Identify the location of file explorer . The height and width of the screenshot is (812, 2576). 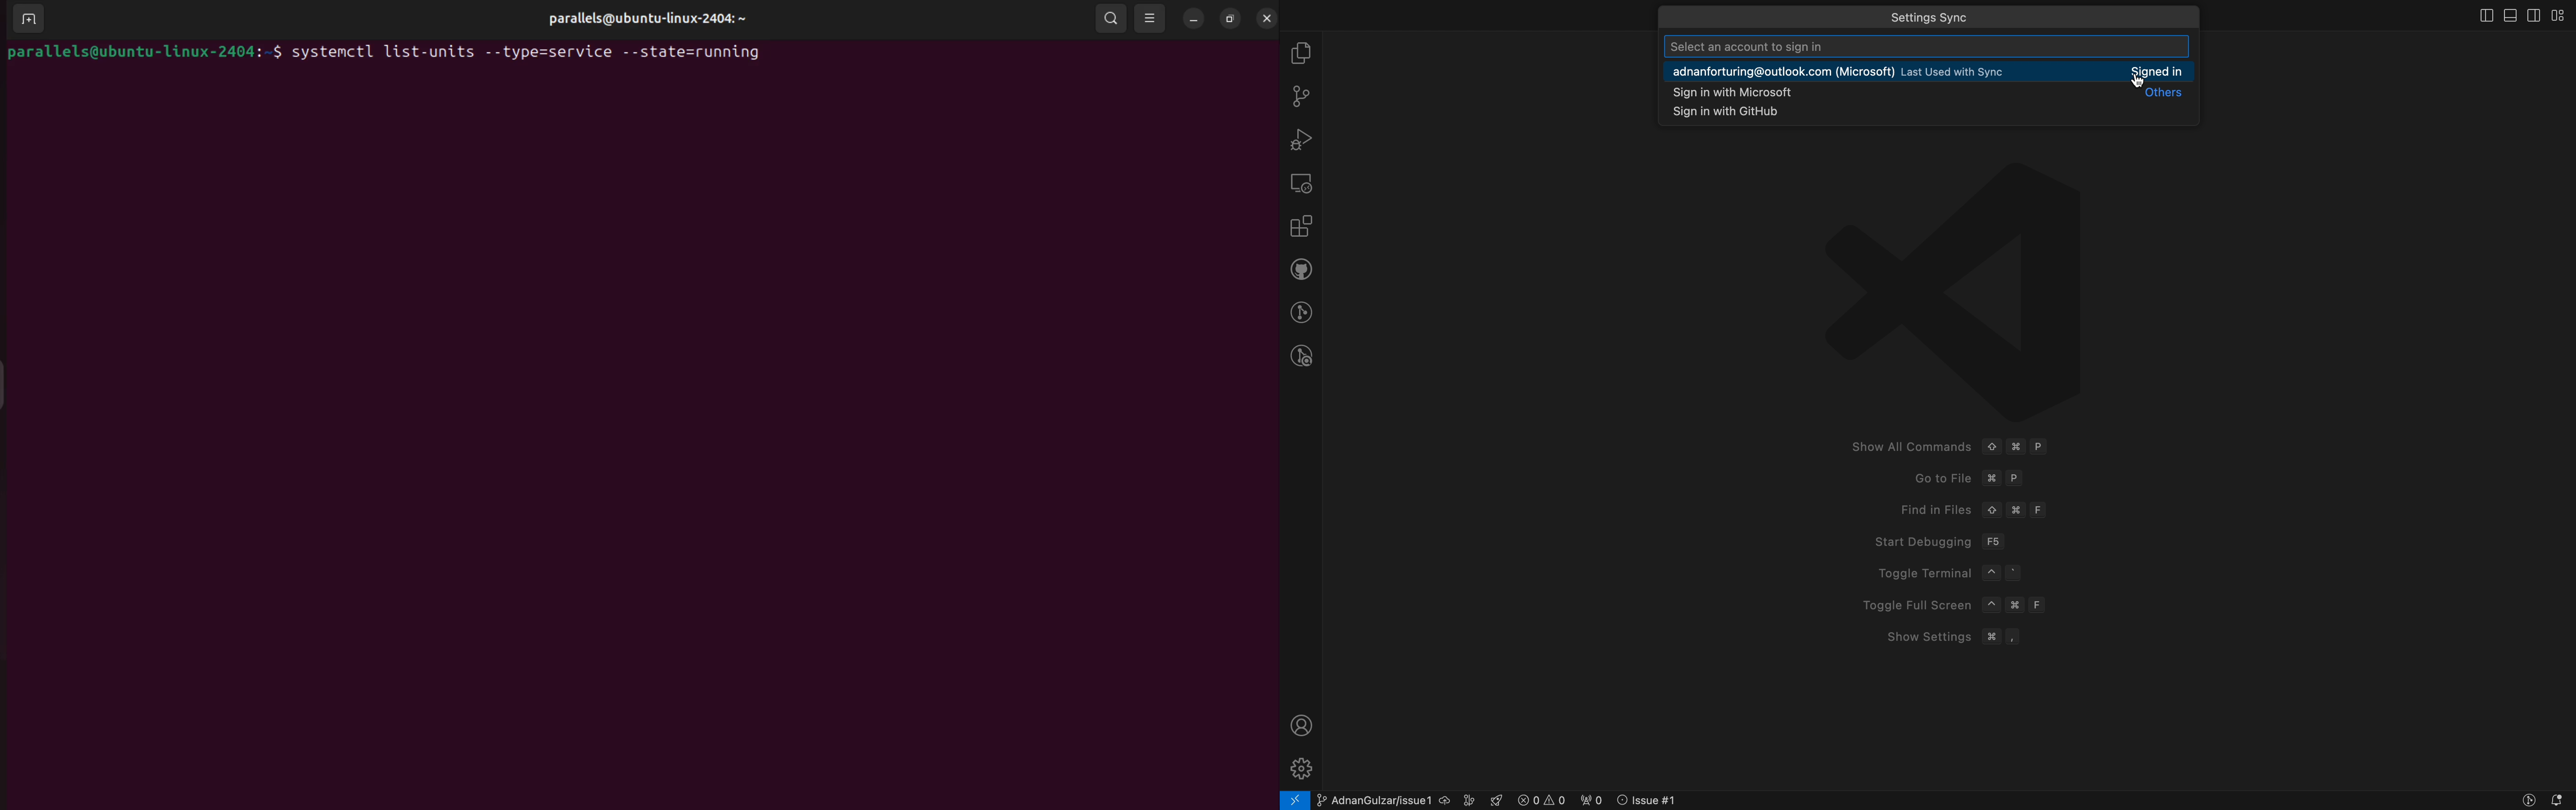
(1301, 52).